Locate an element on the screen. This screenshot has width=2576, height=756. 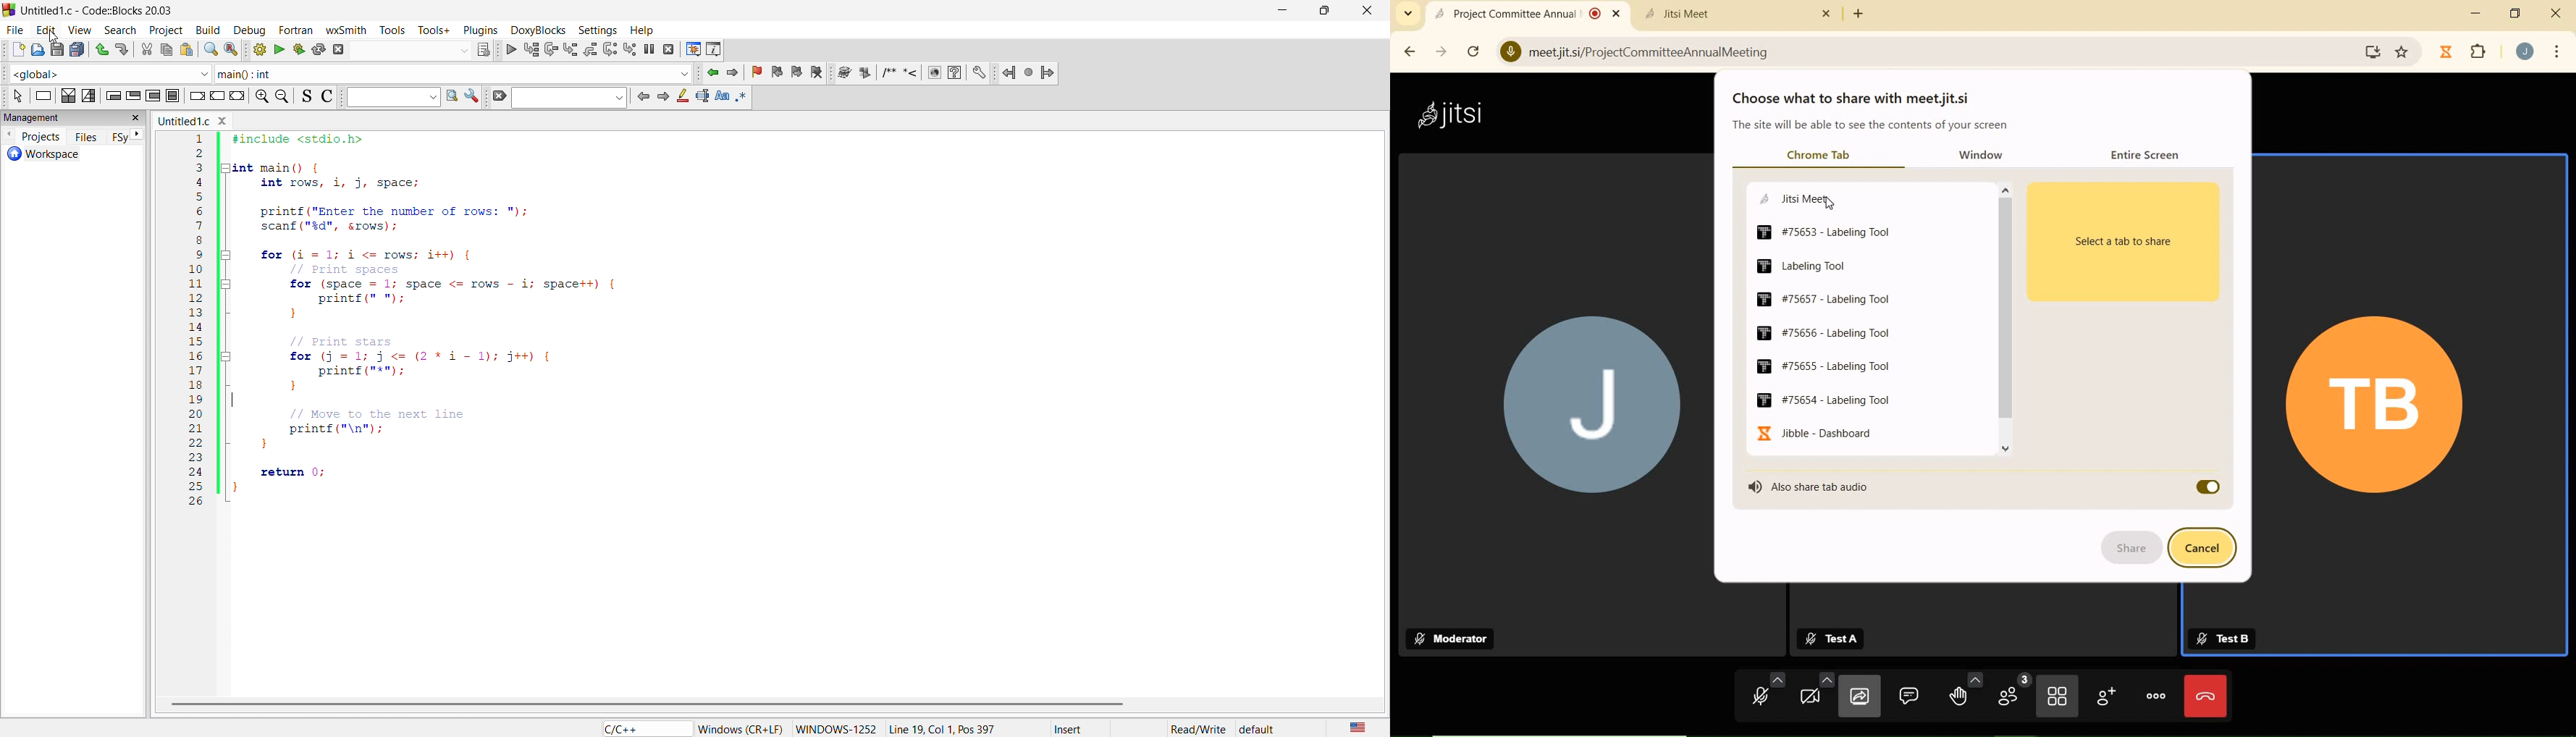
Code:Blocks Version is located at coordinates (129, 11).